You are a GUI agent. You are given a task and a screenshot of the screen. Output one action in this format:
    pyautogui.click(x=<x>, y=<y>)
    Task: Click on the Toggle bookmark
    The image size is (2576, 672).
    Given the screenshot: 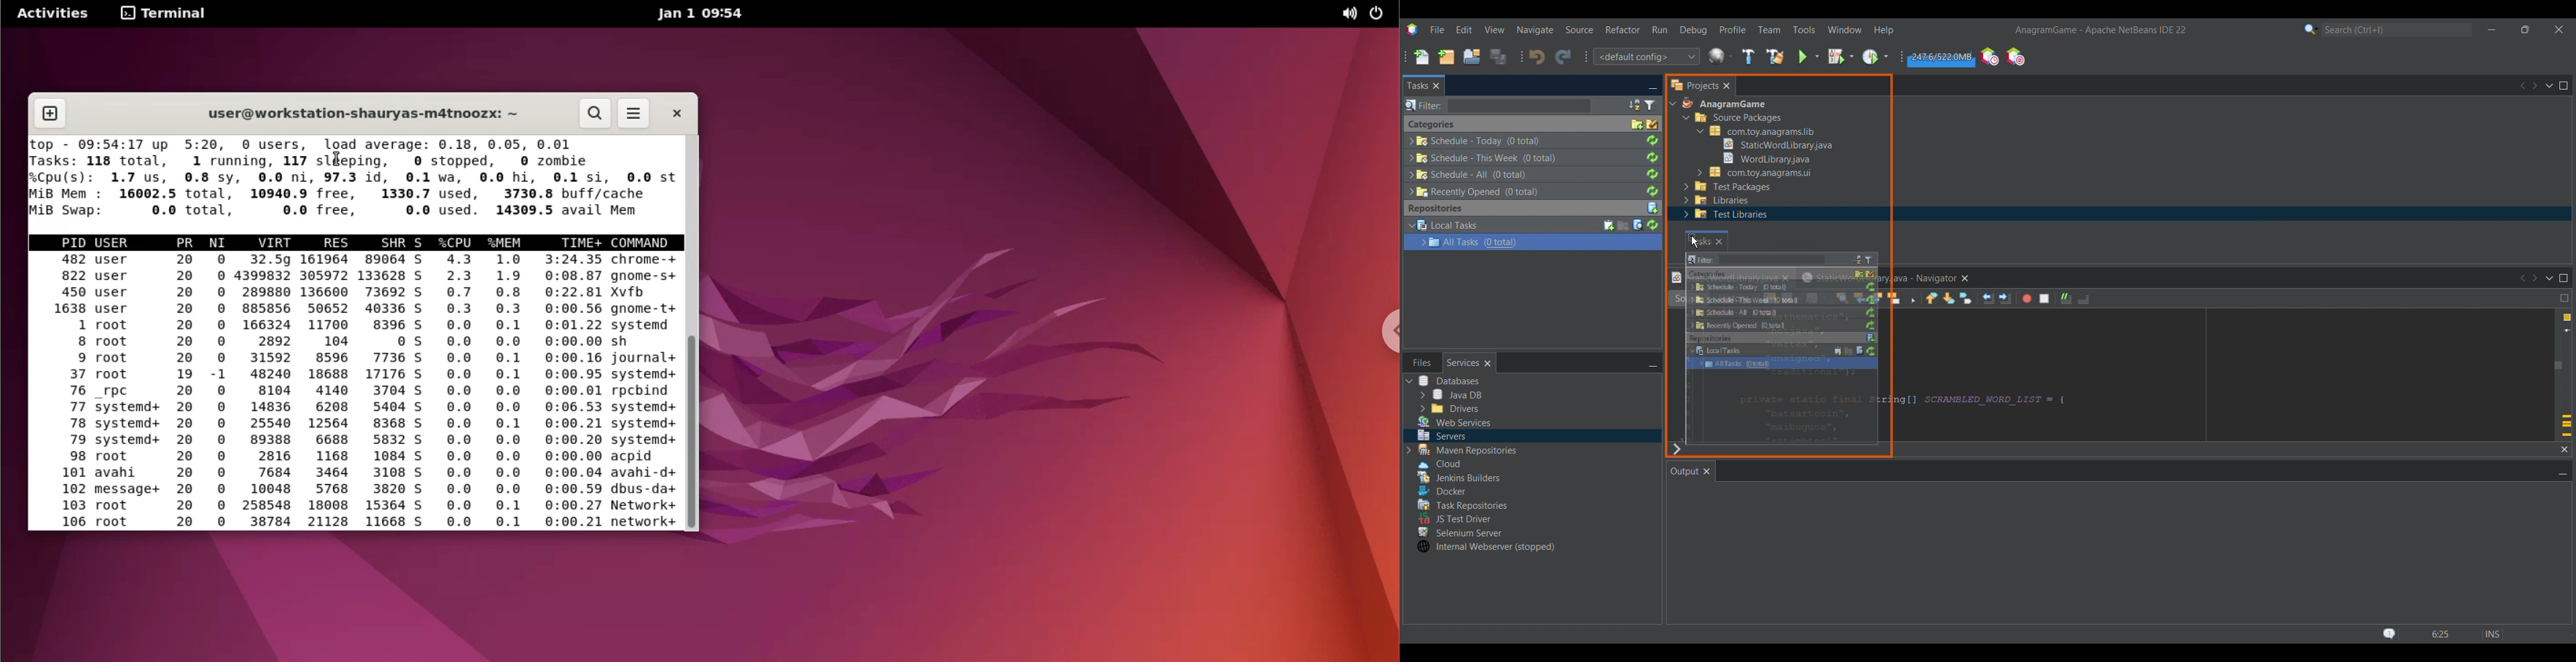 What is the action you would take?
    pyautogui.click(x=1966, y=298)
    